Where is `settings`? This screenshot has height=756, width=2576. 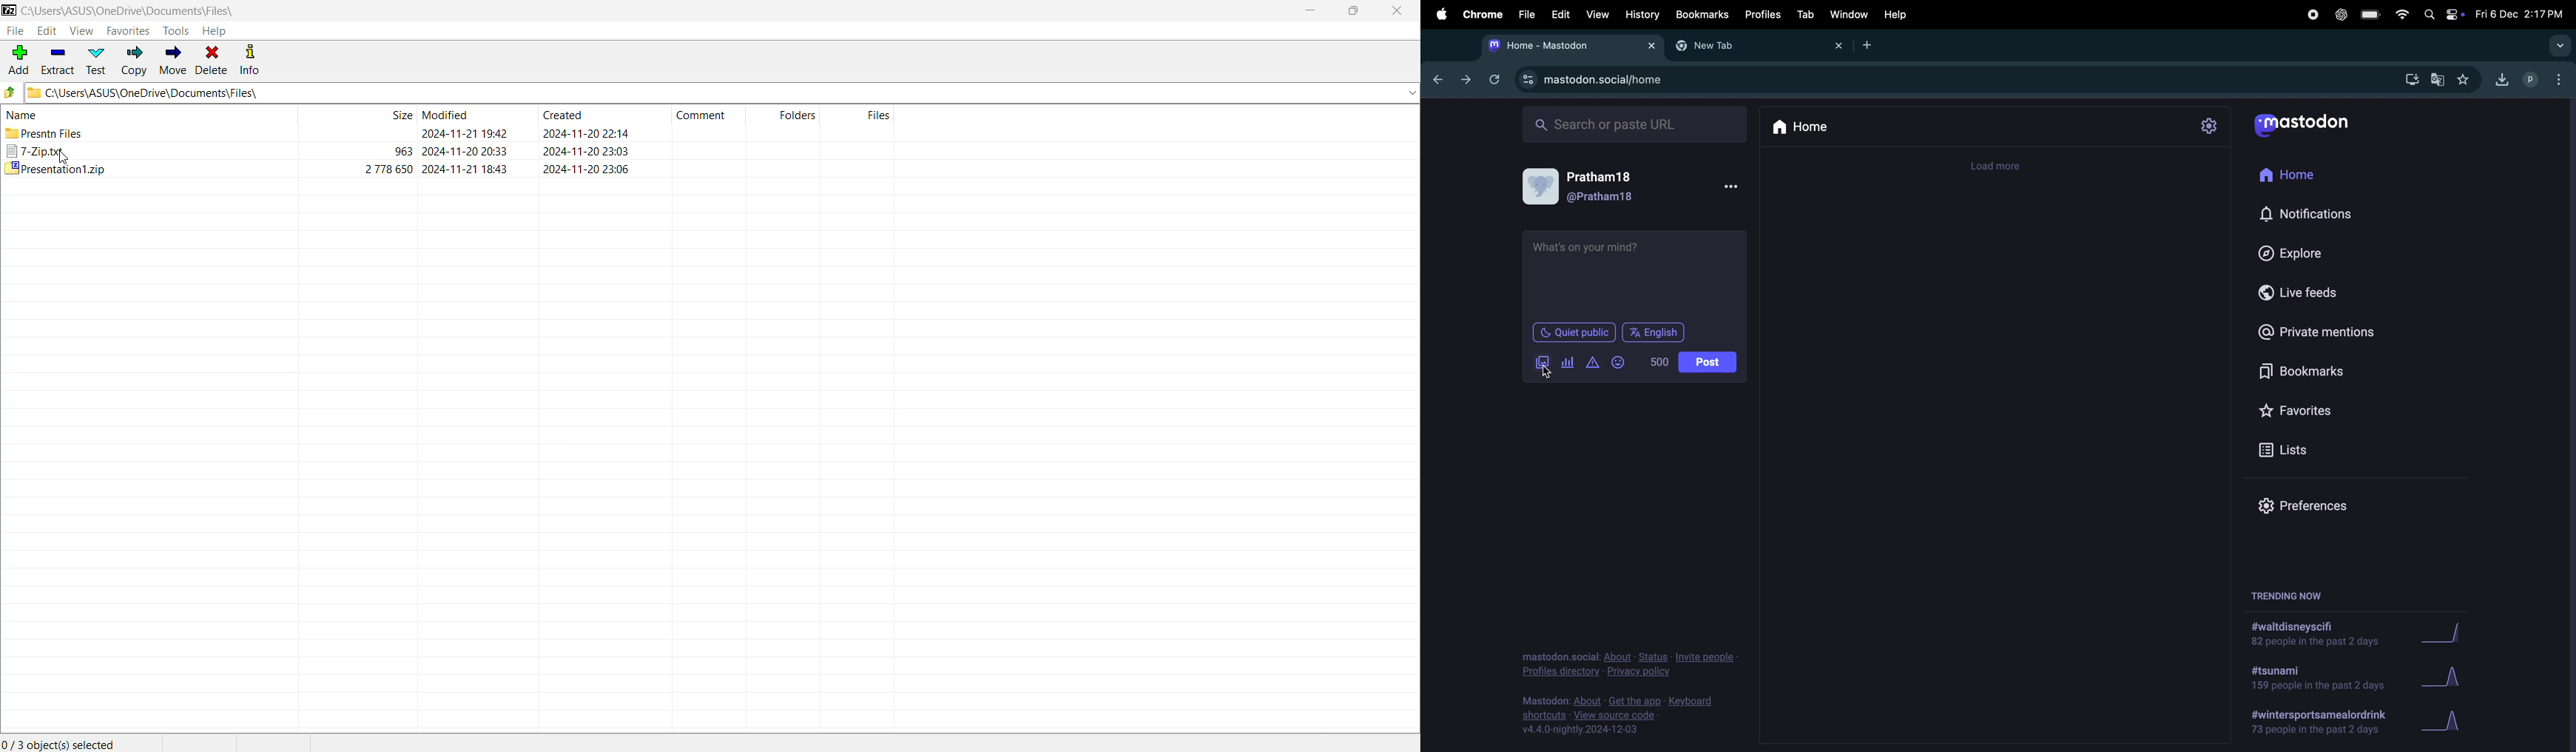 settings is located at coordinates (2210, 126).